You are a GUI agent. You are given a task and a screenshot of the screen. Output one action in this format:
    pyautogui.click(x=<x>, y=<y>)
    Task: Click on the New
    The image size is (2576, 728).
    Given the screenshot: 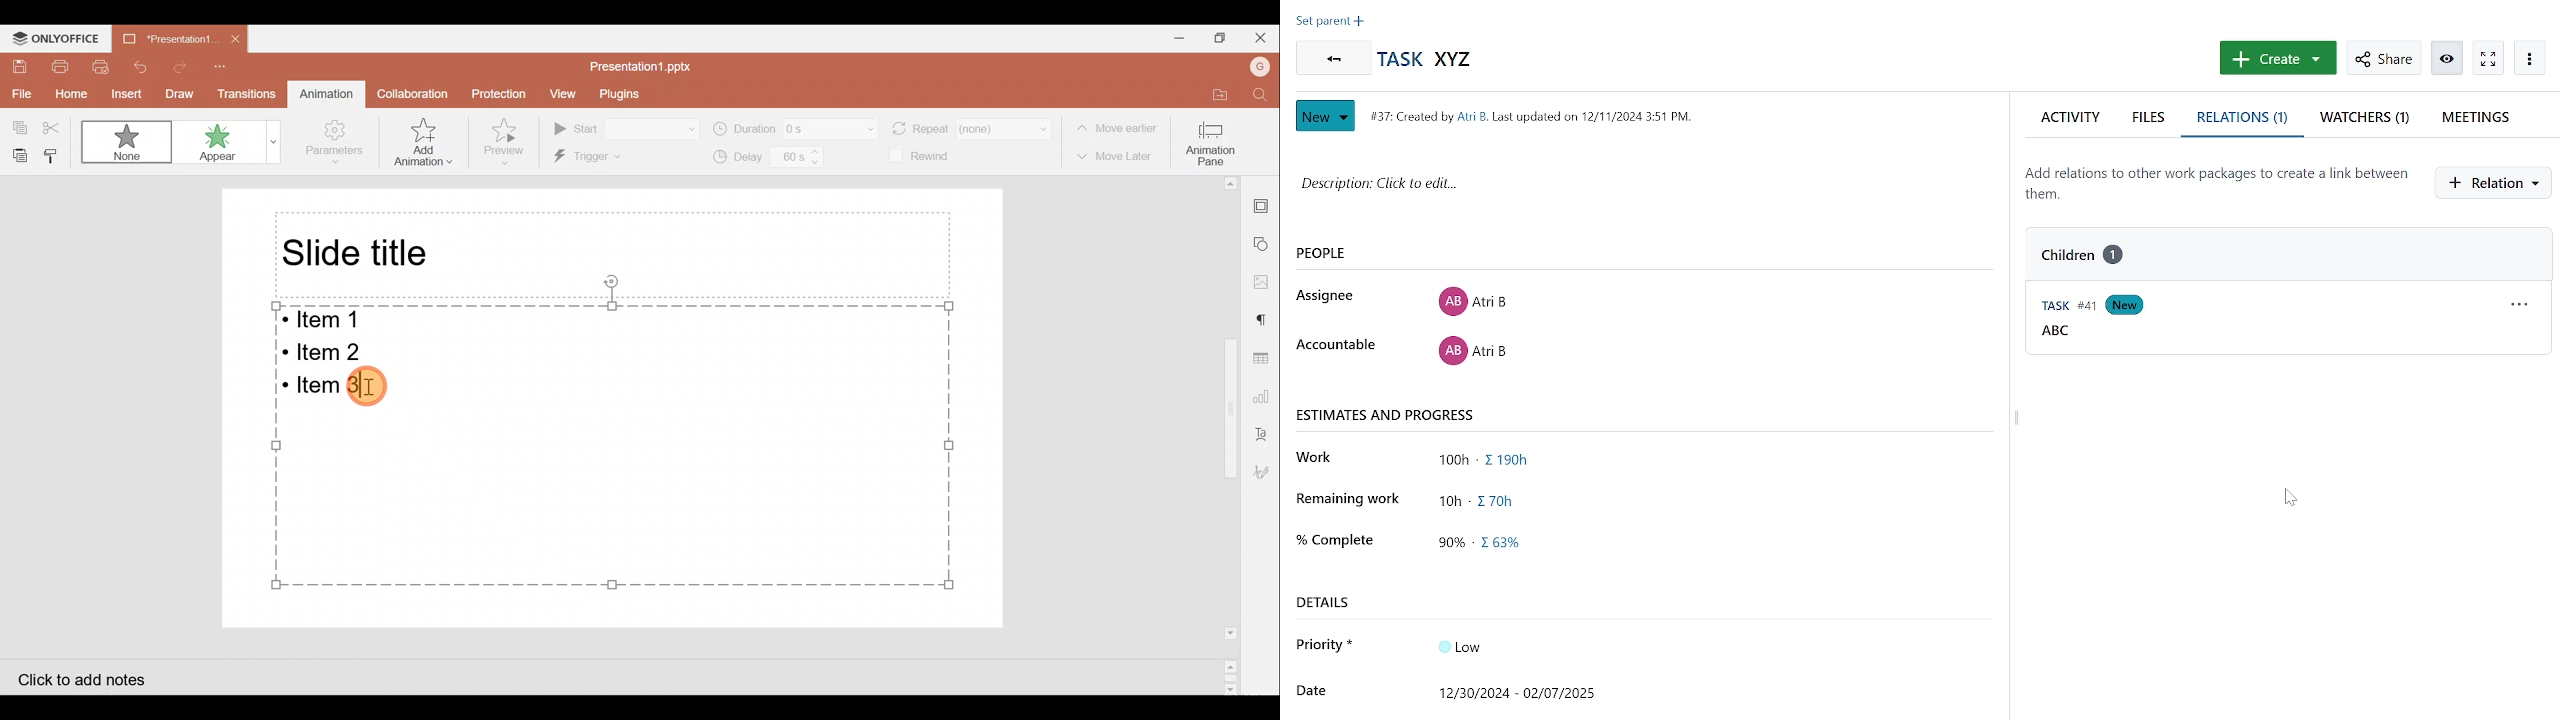 What is the action you would take?
    pyautogui.click(x=1328, y=116)
    